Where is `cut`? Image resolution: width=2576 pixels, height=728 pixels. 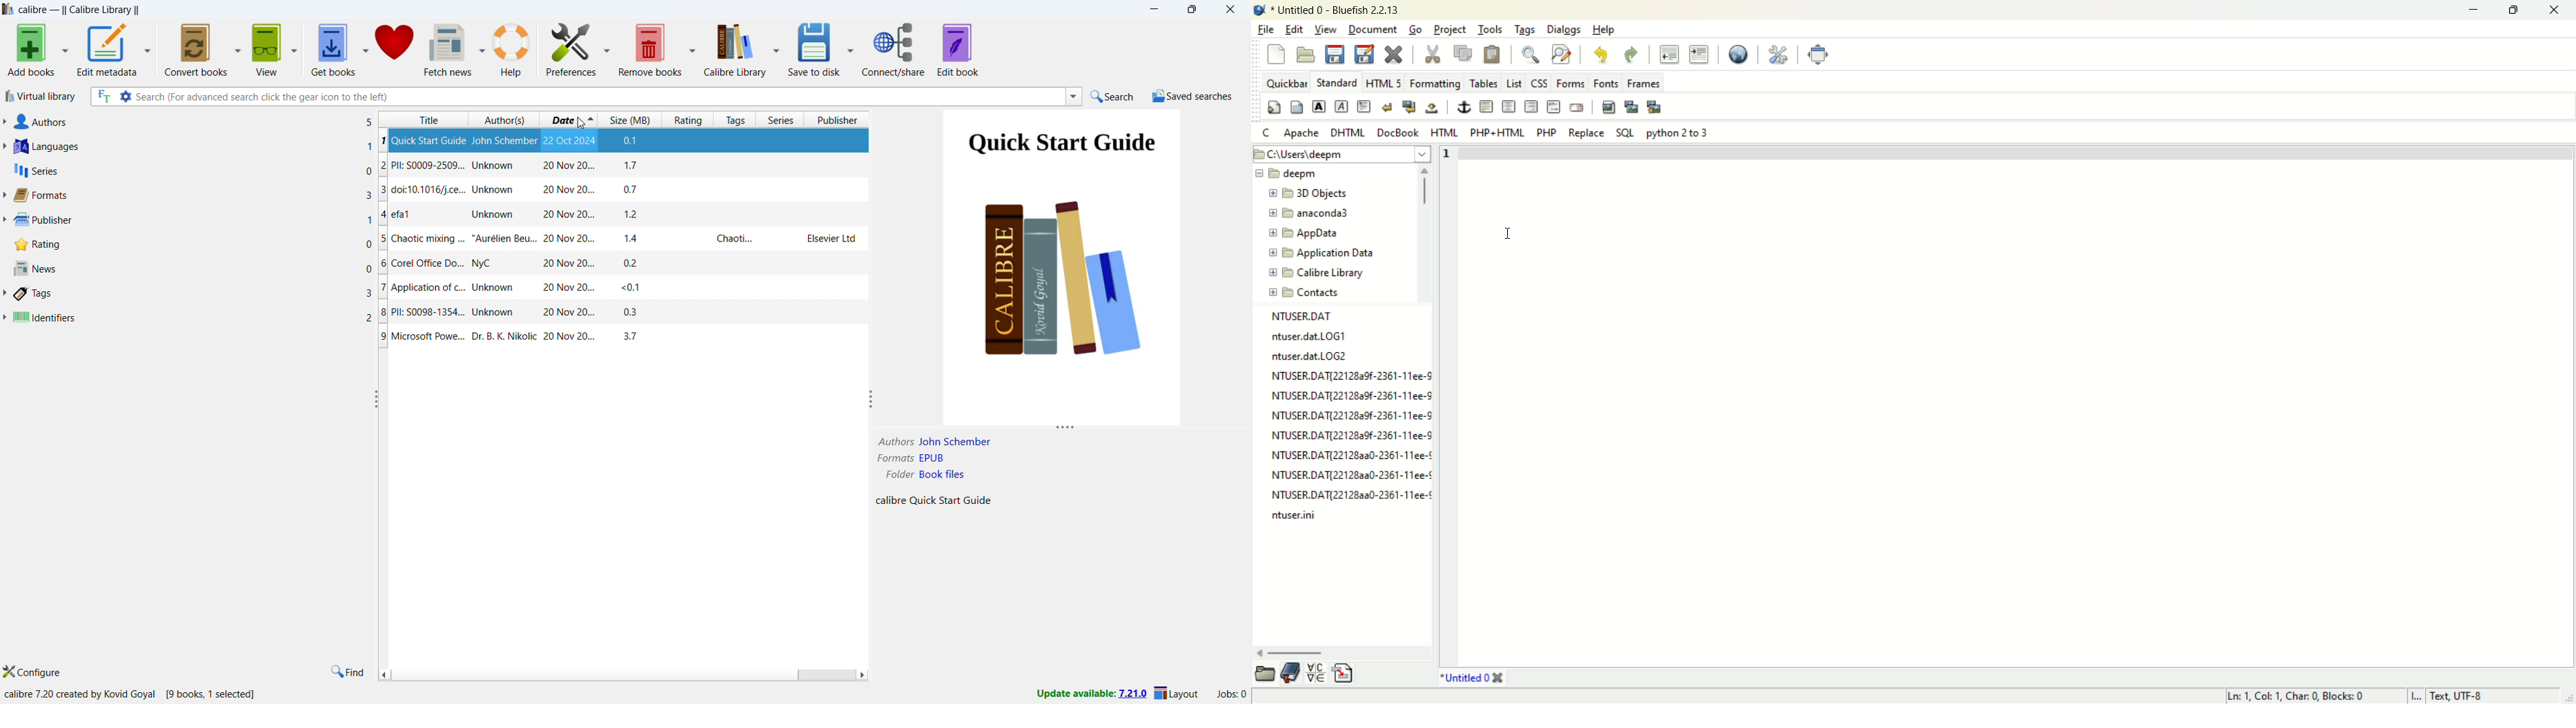 cut is located at coordinates (1433, 55).